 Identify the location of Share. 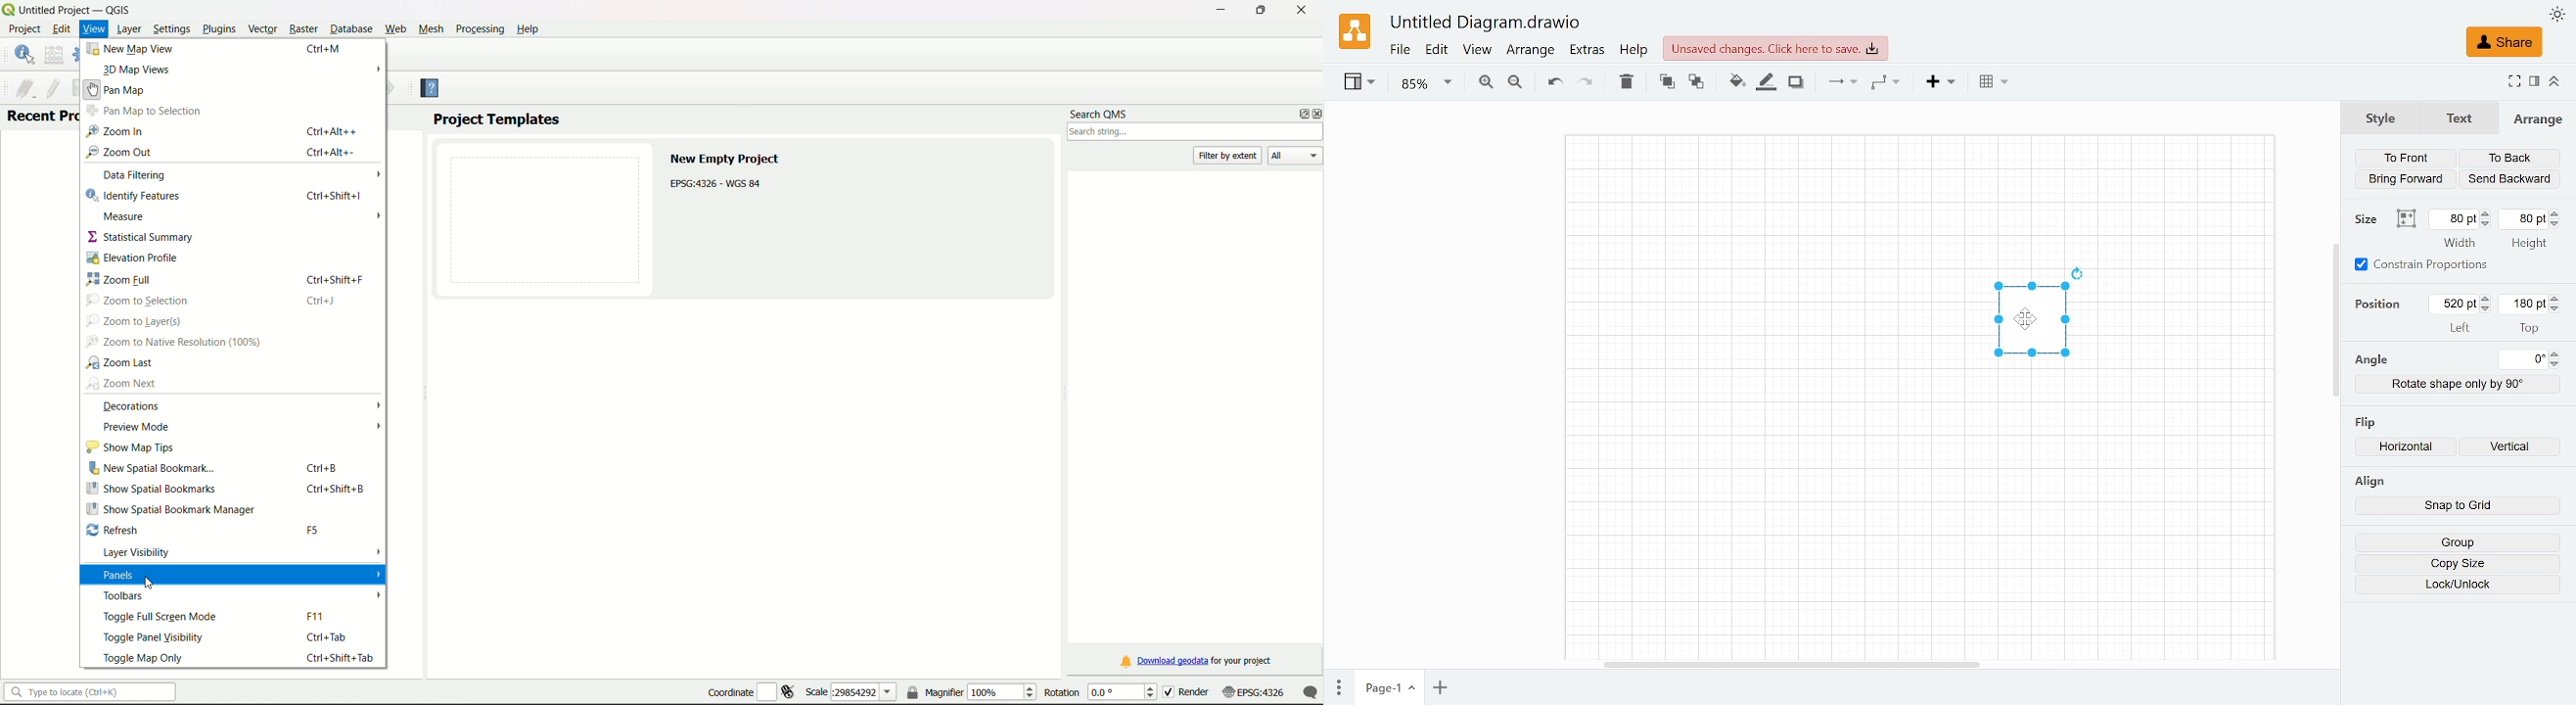
(2504, 42).